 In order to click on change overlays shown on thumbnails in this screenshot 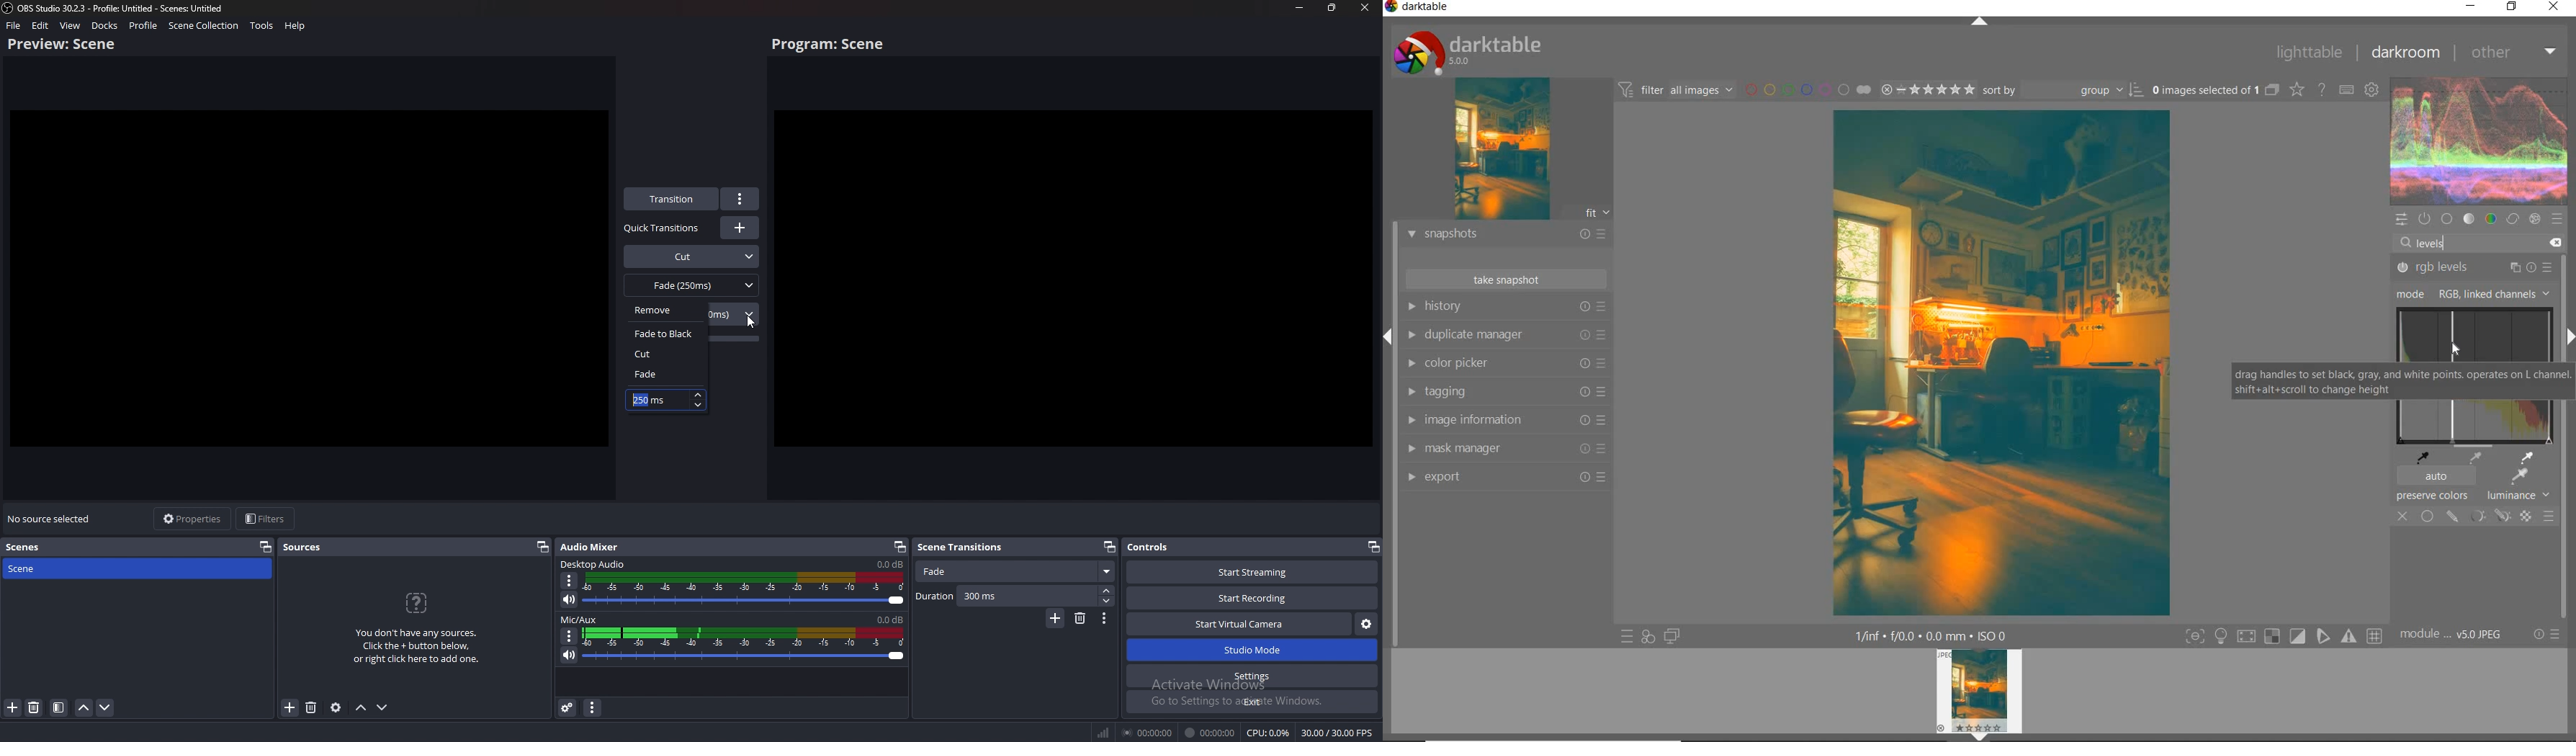, I will do `click(2298, 90)`.